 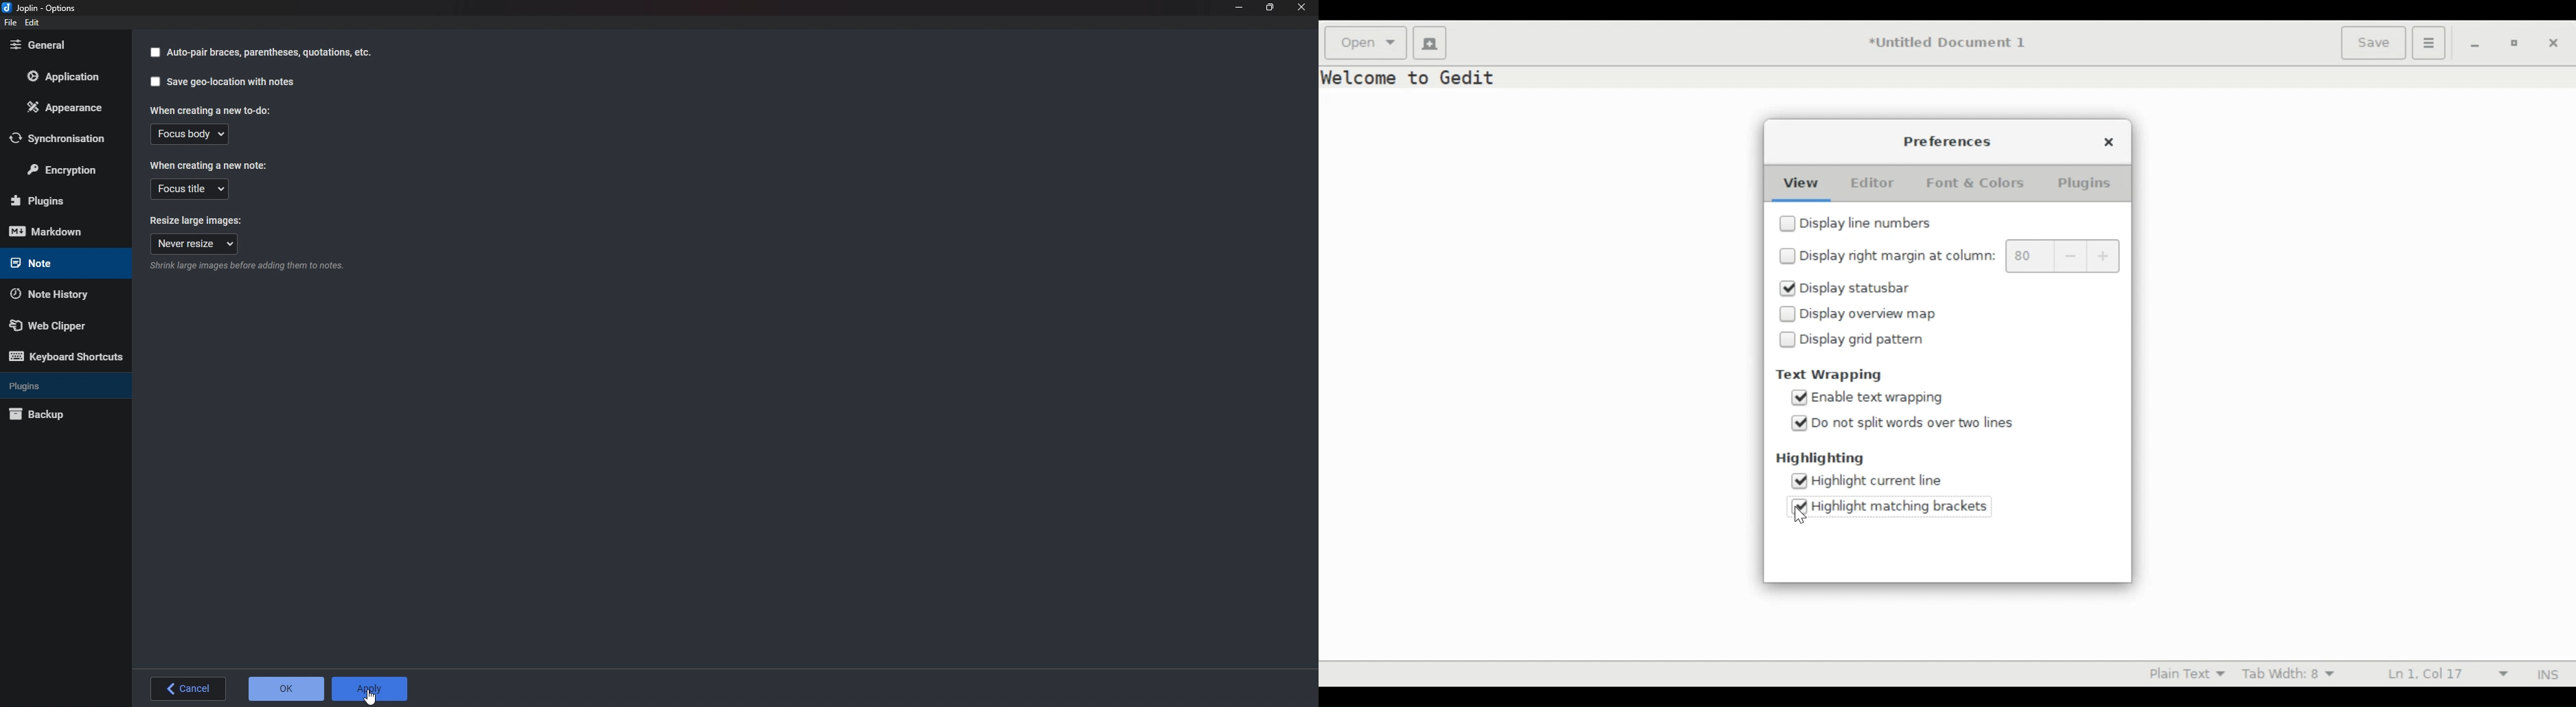 I want to click on eDIT, so click(x=32, y=22).